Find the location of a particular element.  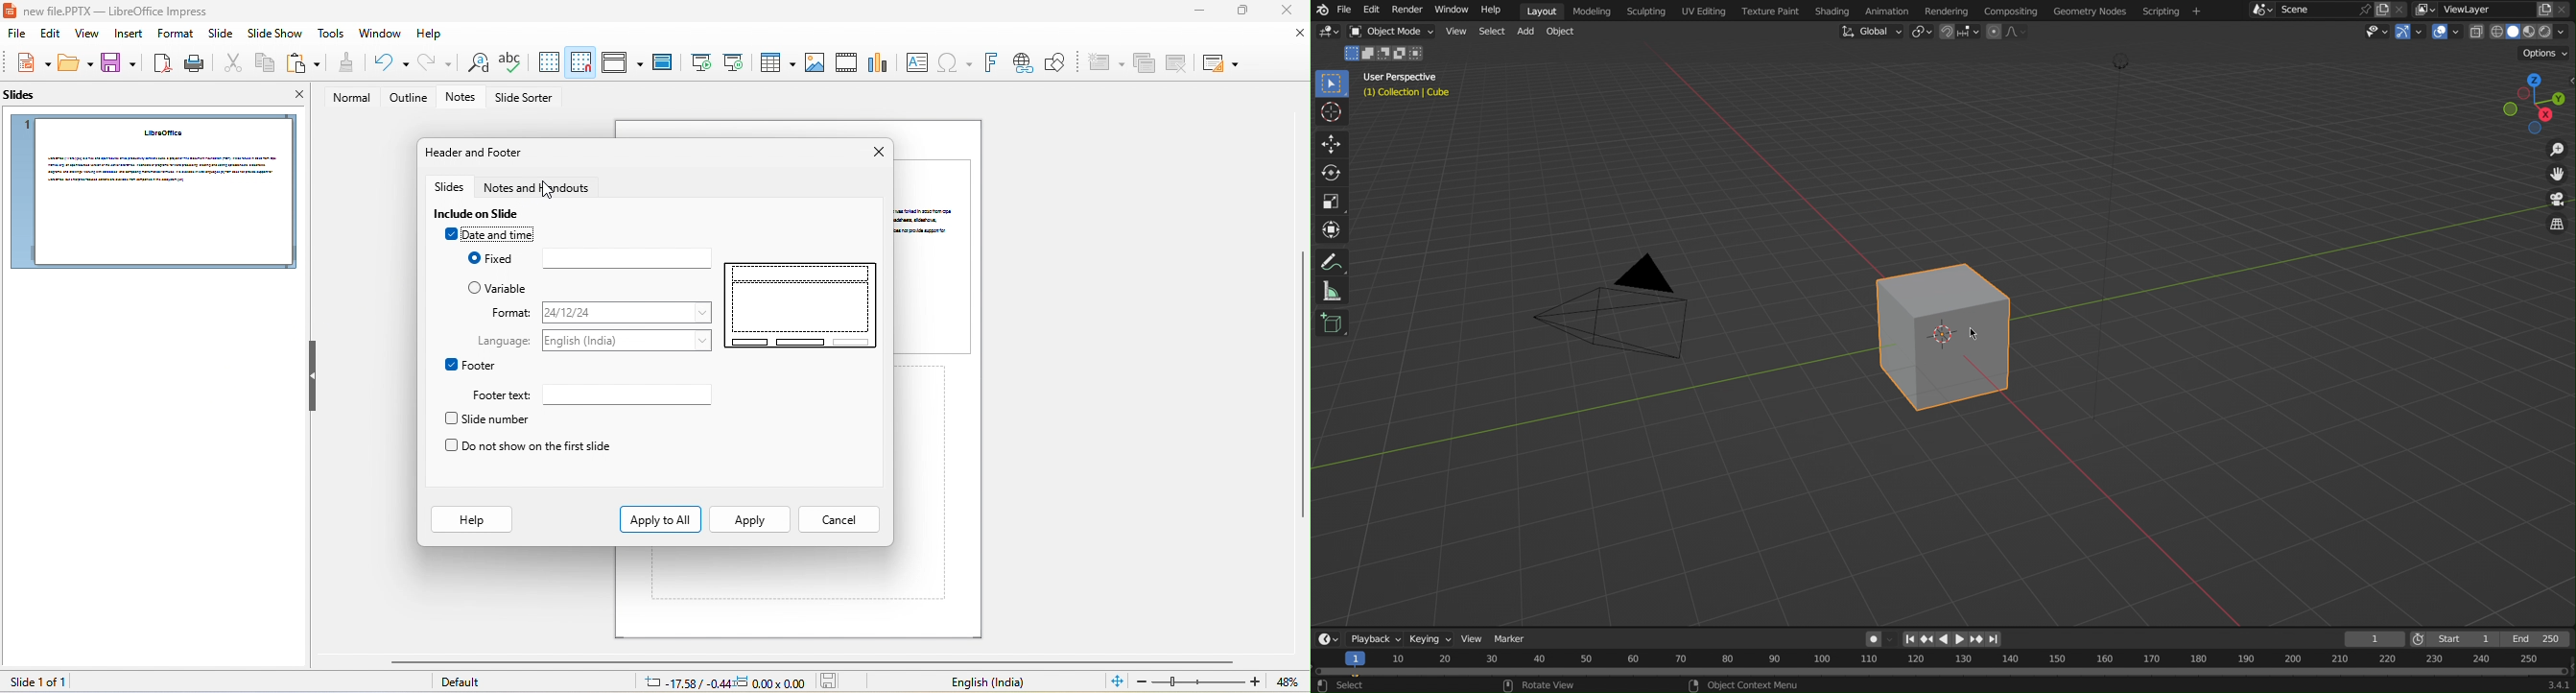

dimension: 0.00x0.00 is located at coordinates (770, 682).